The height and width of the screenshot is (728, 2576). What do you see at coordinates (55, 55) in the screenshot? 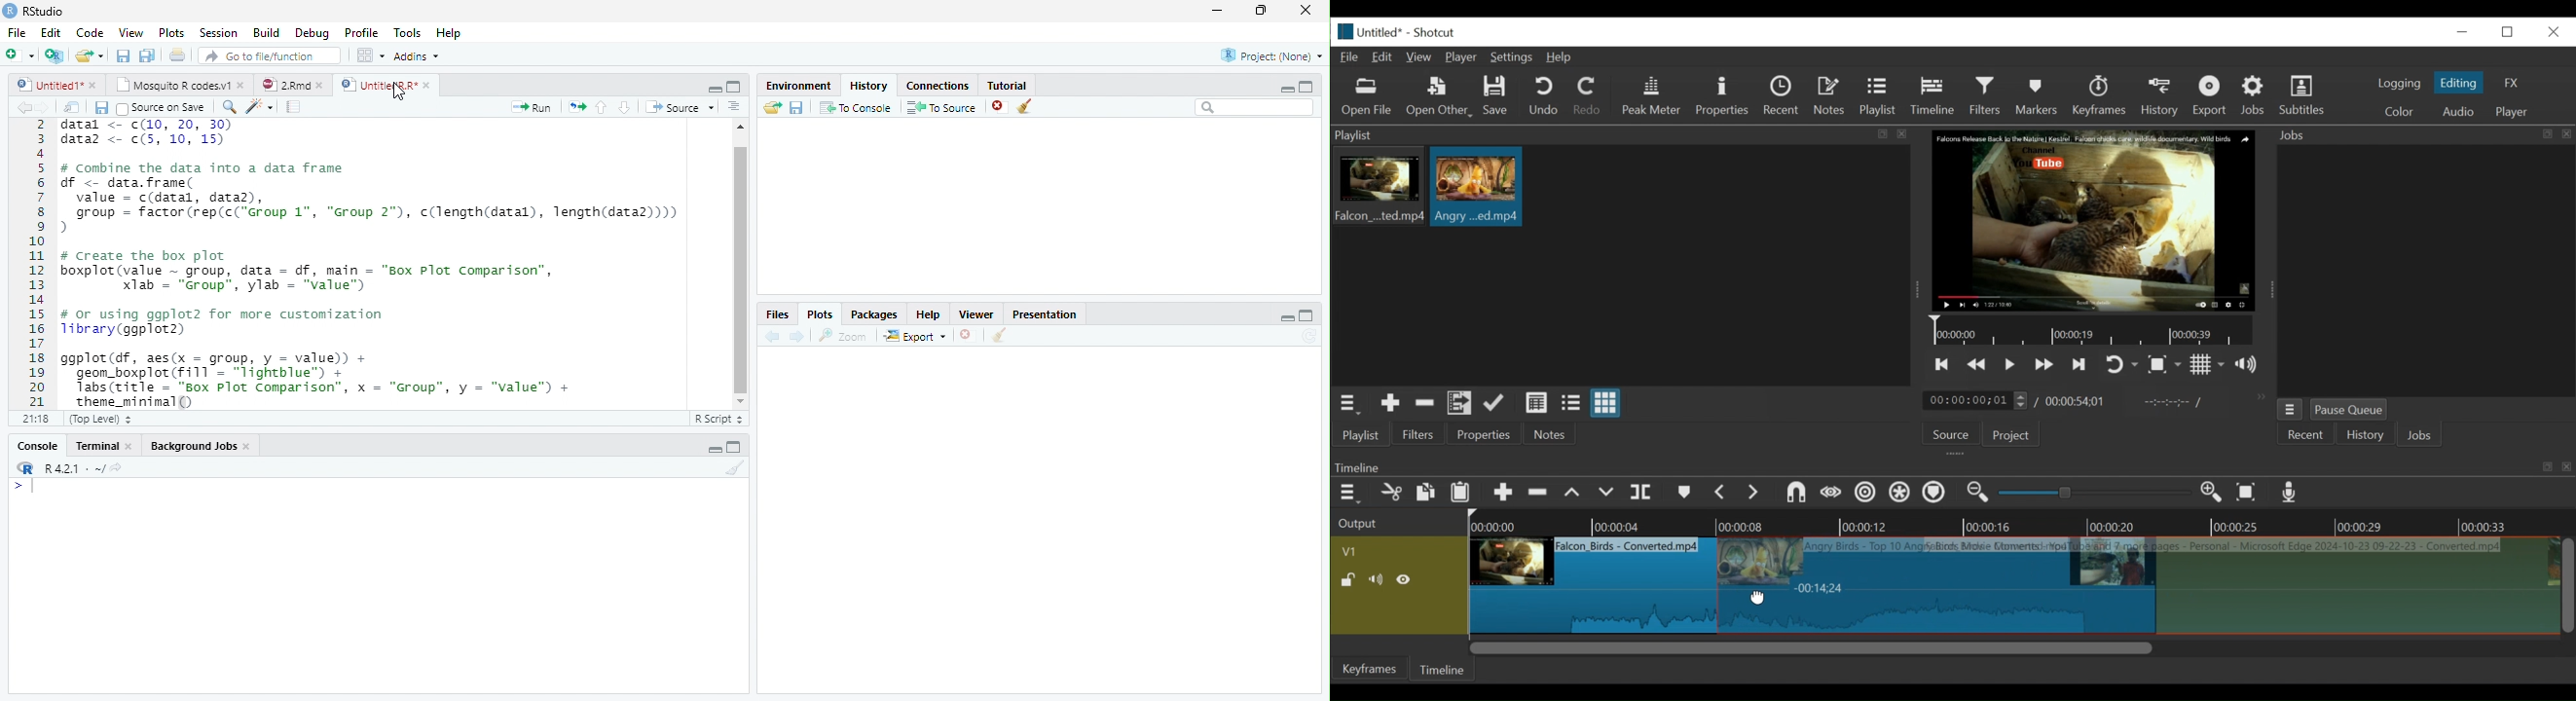
I see `Create a project` at bounding box center [55, 55].